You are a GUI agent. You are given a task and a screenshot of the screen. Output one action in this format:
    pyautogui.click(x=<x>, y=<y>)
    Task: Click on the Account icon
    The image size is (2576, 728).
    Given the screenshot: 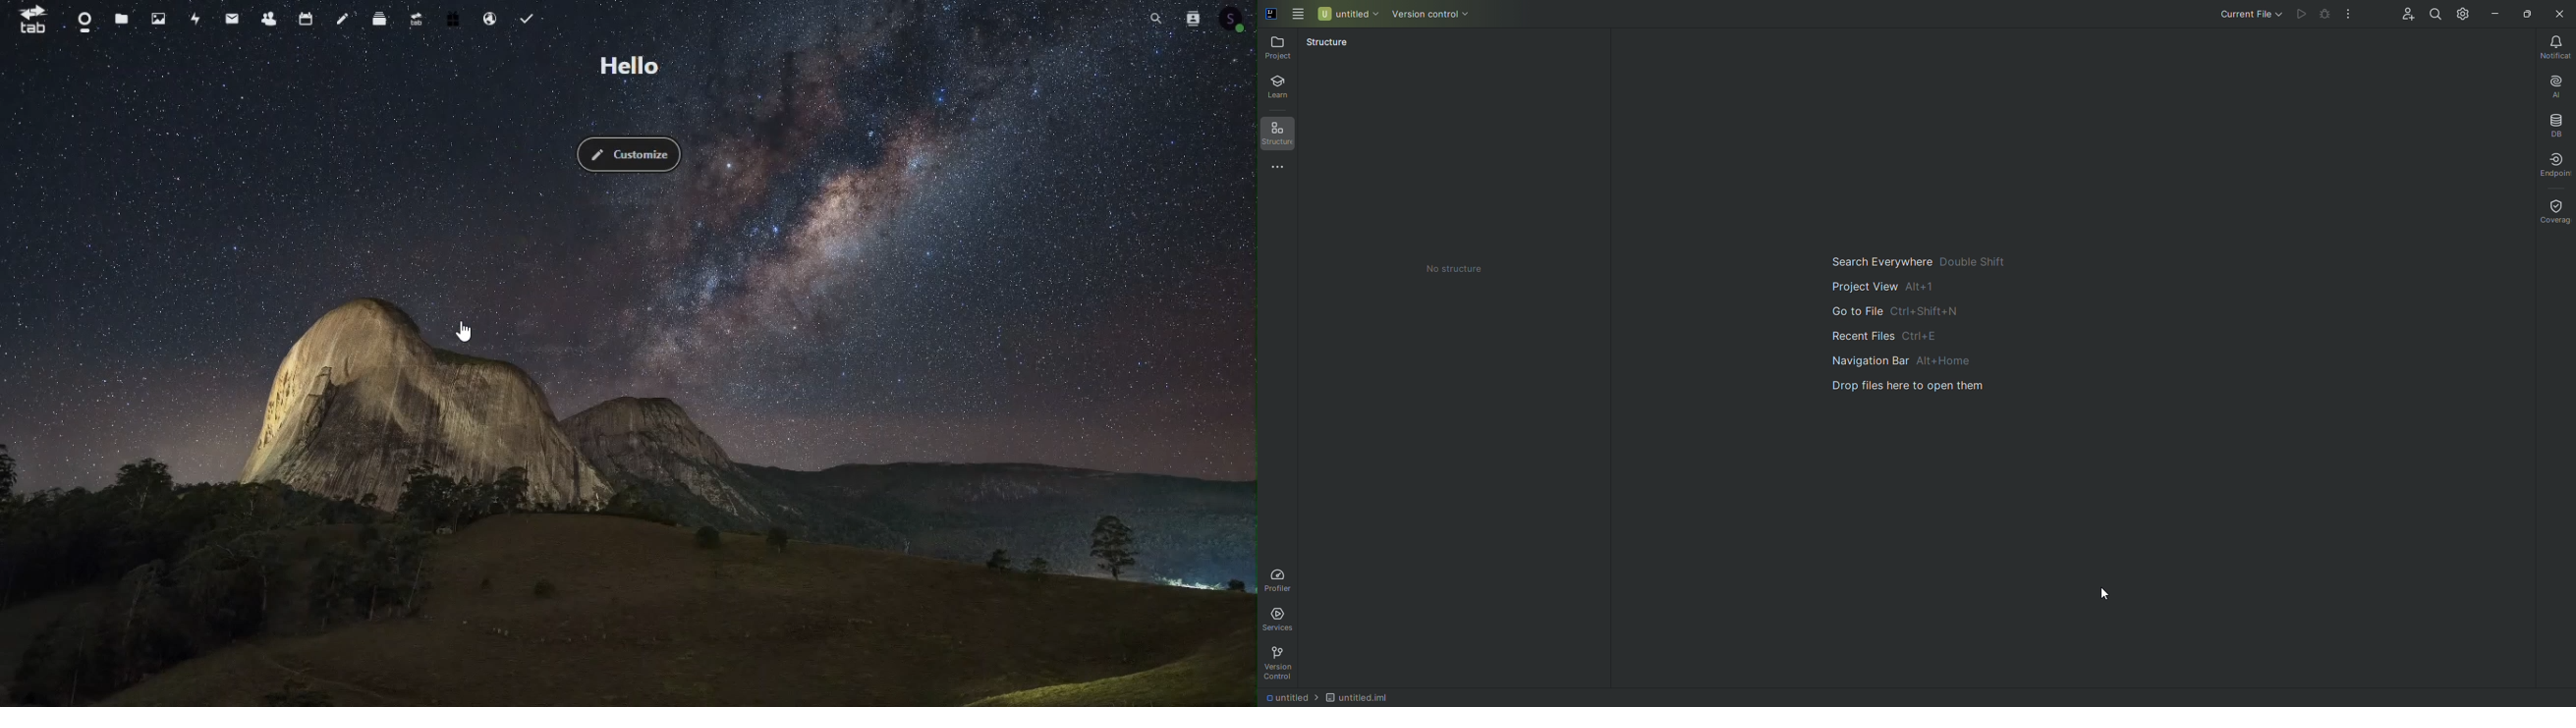 What is the action you would take?
    pyautogui.click(x=1236, y=19)
    